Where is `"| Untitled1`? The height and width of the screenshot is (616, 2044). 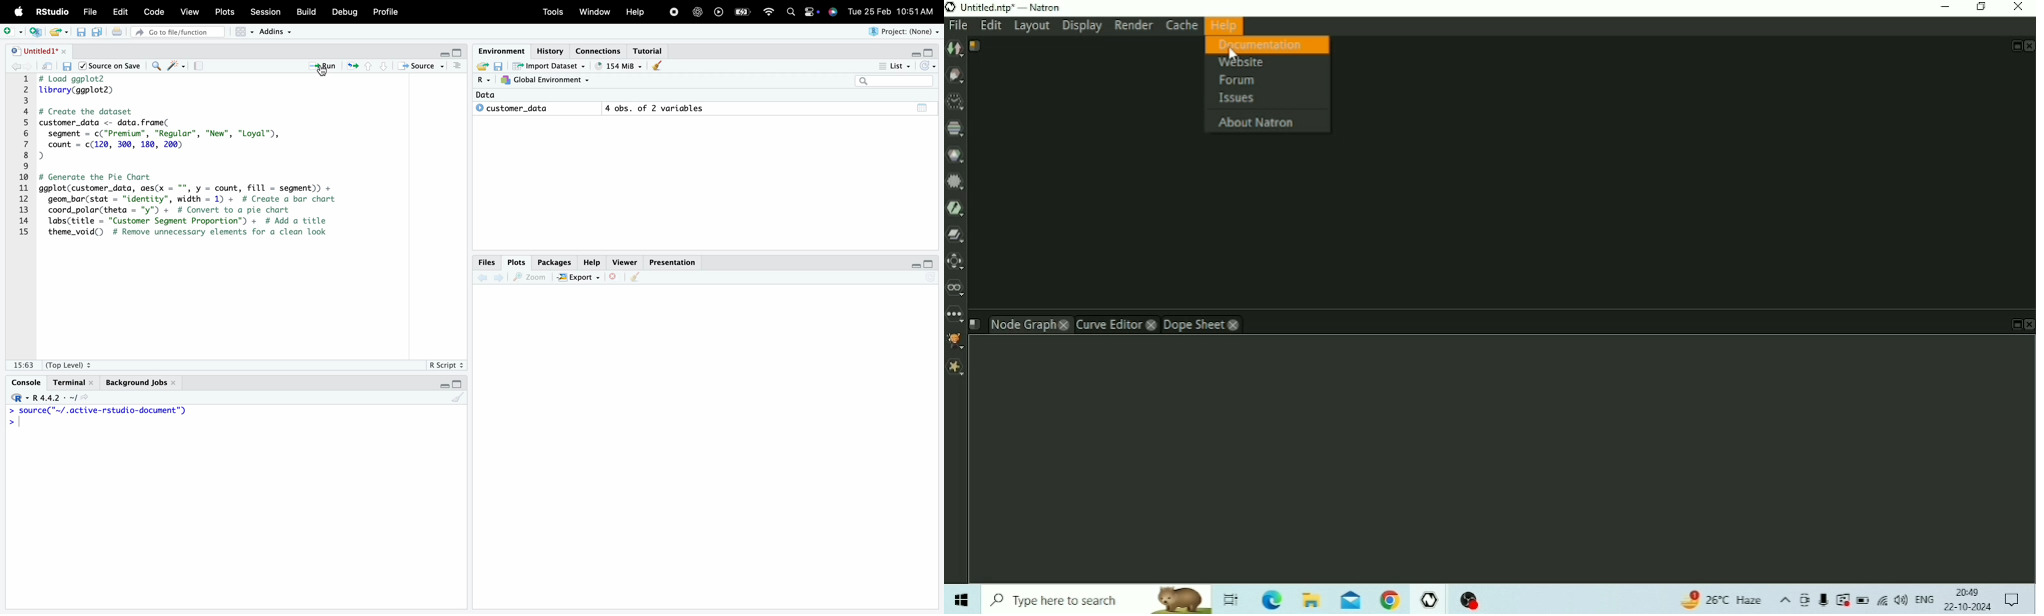 "| Untitled1 is located at coordinates (38, 52).